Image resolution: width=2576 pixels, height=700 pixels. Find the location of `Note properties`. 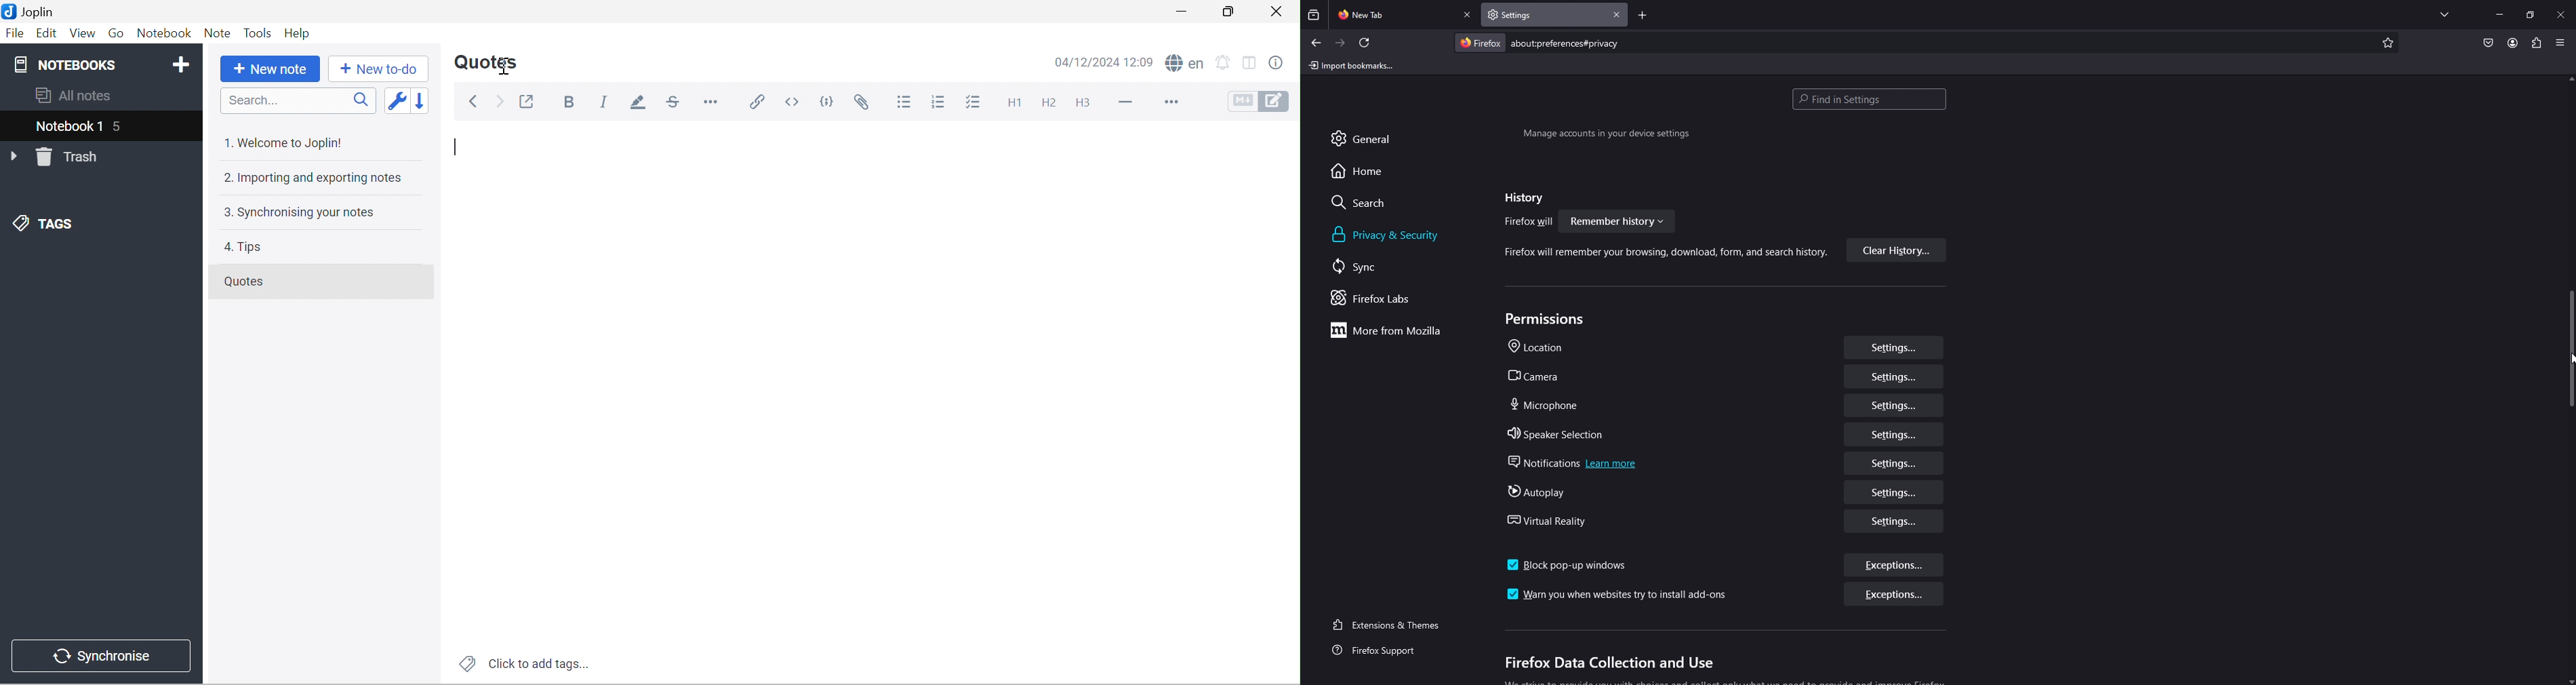

Note properties is located at coordinates (1285, 60).